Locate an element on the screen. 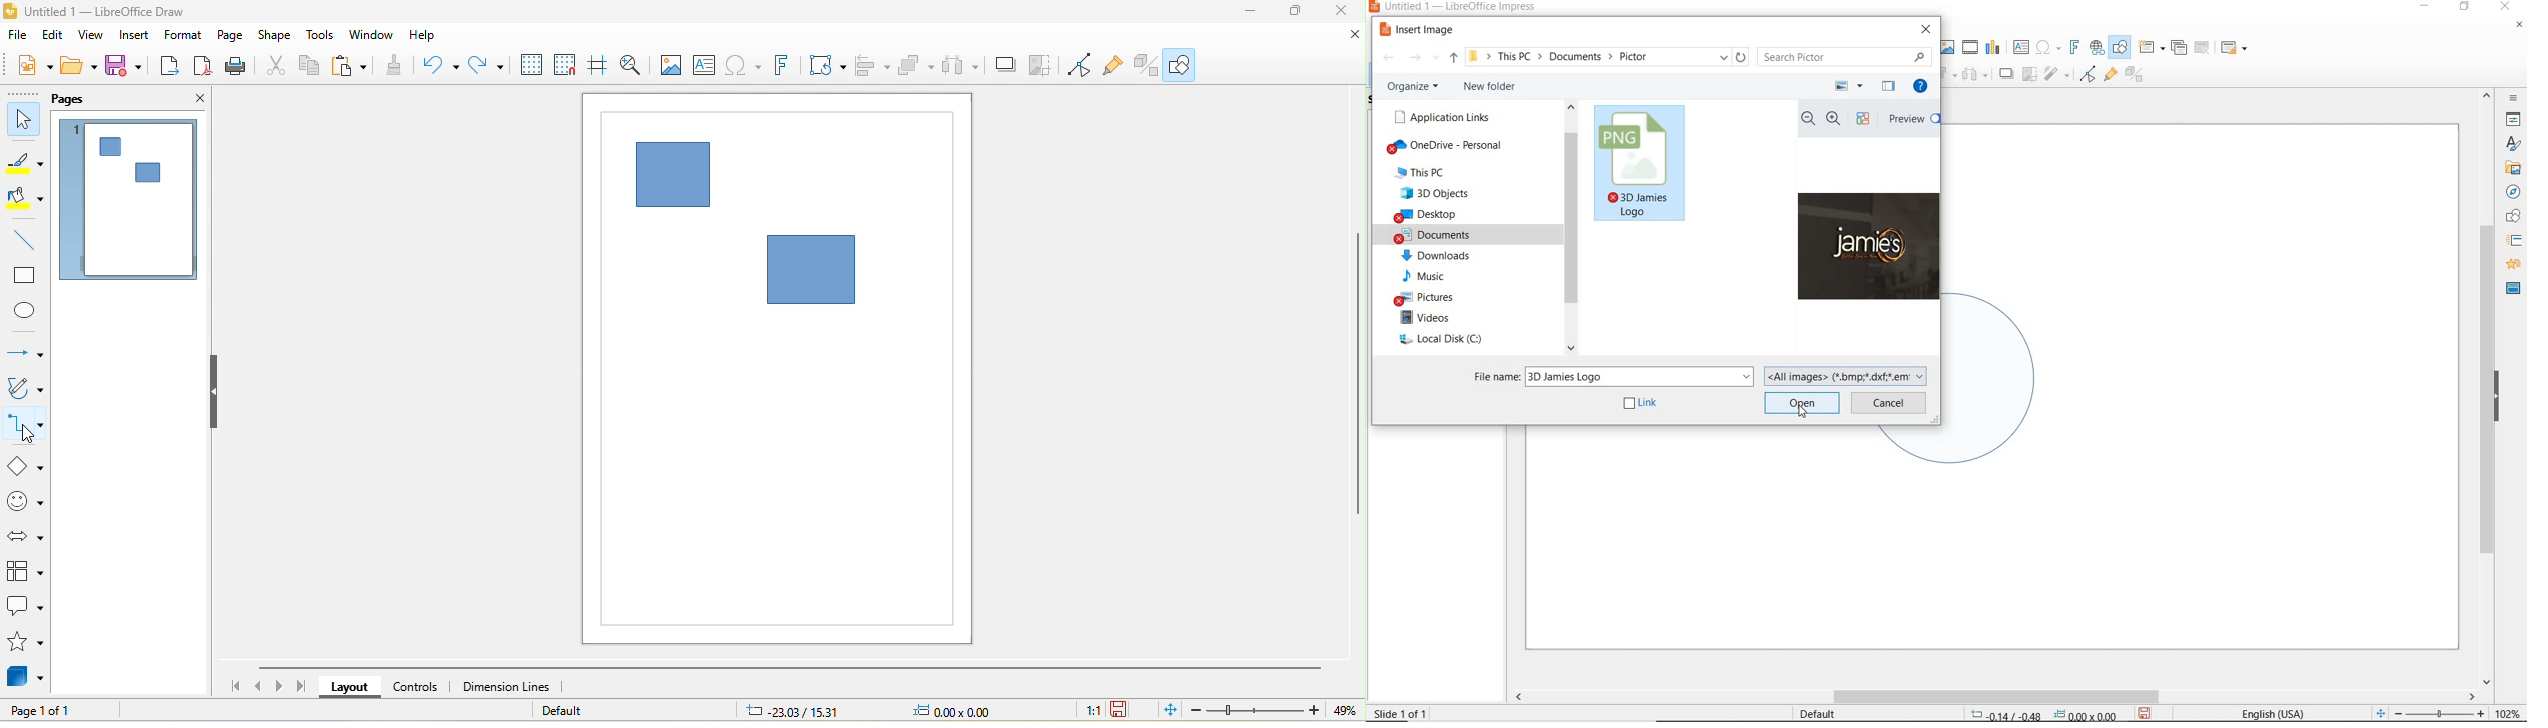 The height and width of the screenshot is (728, 2548). shape is located at coordinates (809, 269).